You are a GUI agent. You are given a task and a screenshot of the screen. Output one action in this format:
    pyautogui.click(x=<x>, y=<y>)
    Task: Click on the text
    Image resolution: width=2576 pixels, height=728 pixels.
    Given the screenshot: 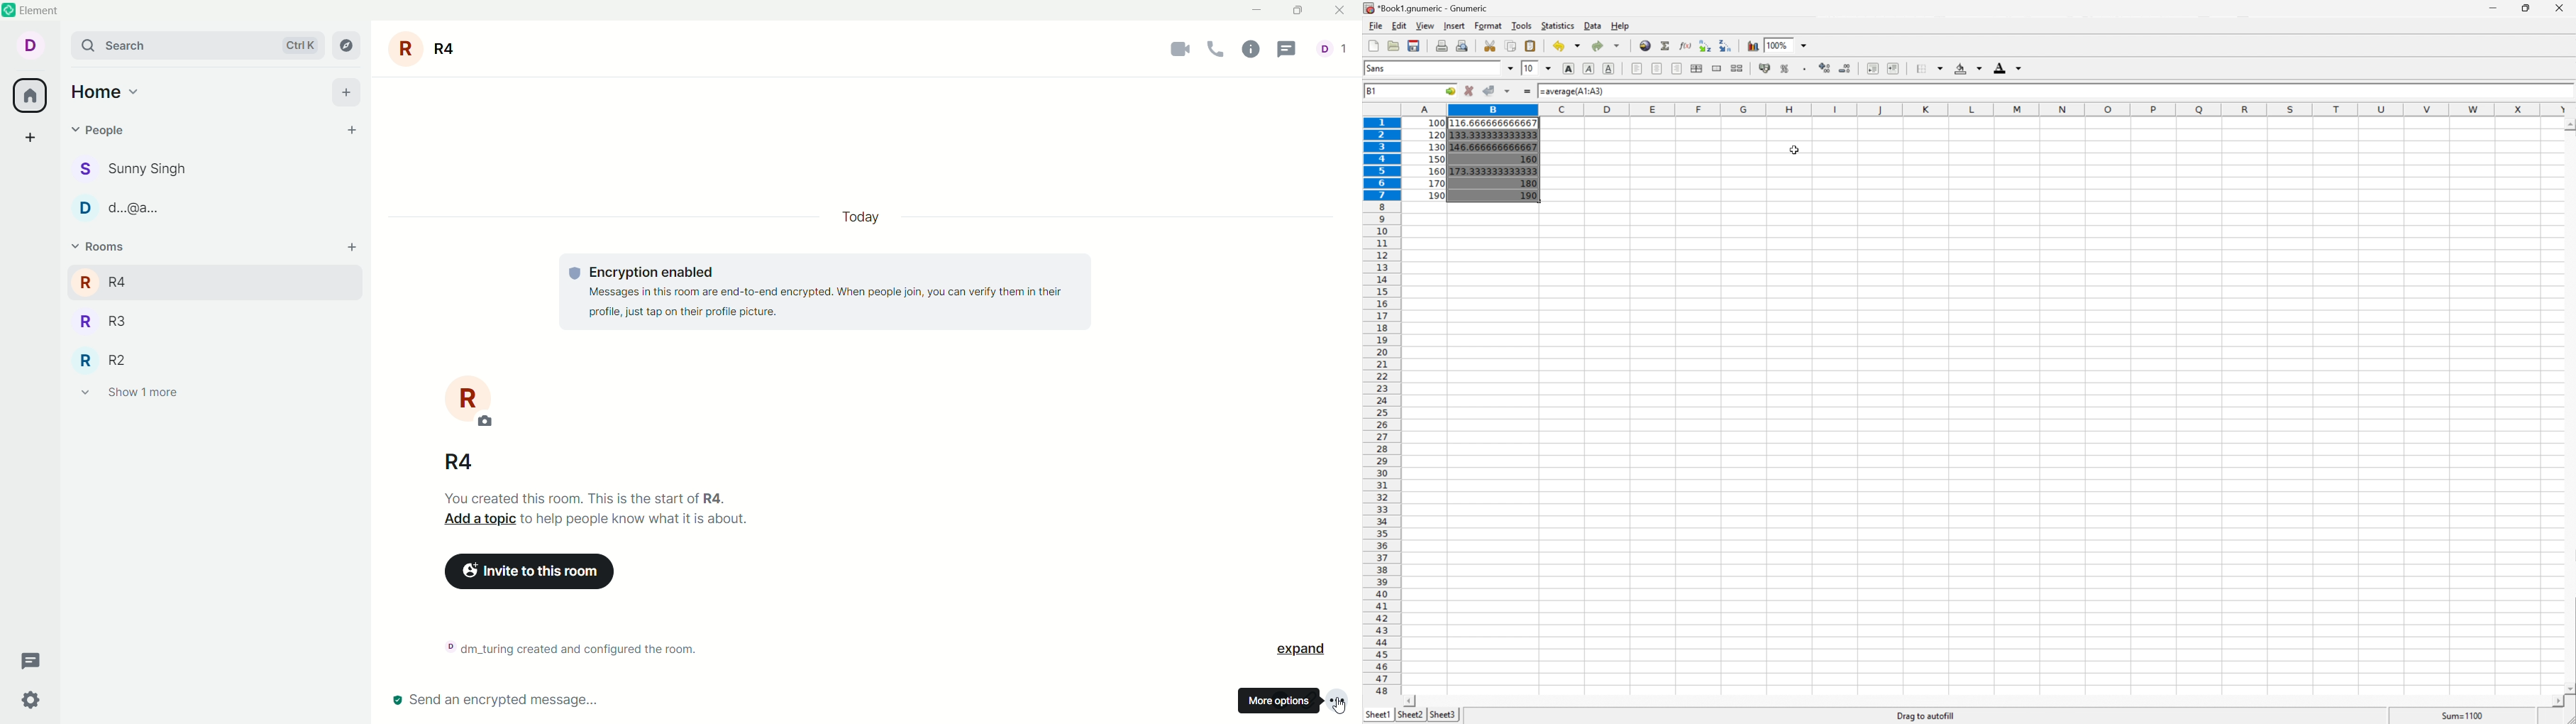 What is the action you would take?
    pyautogui.click(x=580, y=647)
    